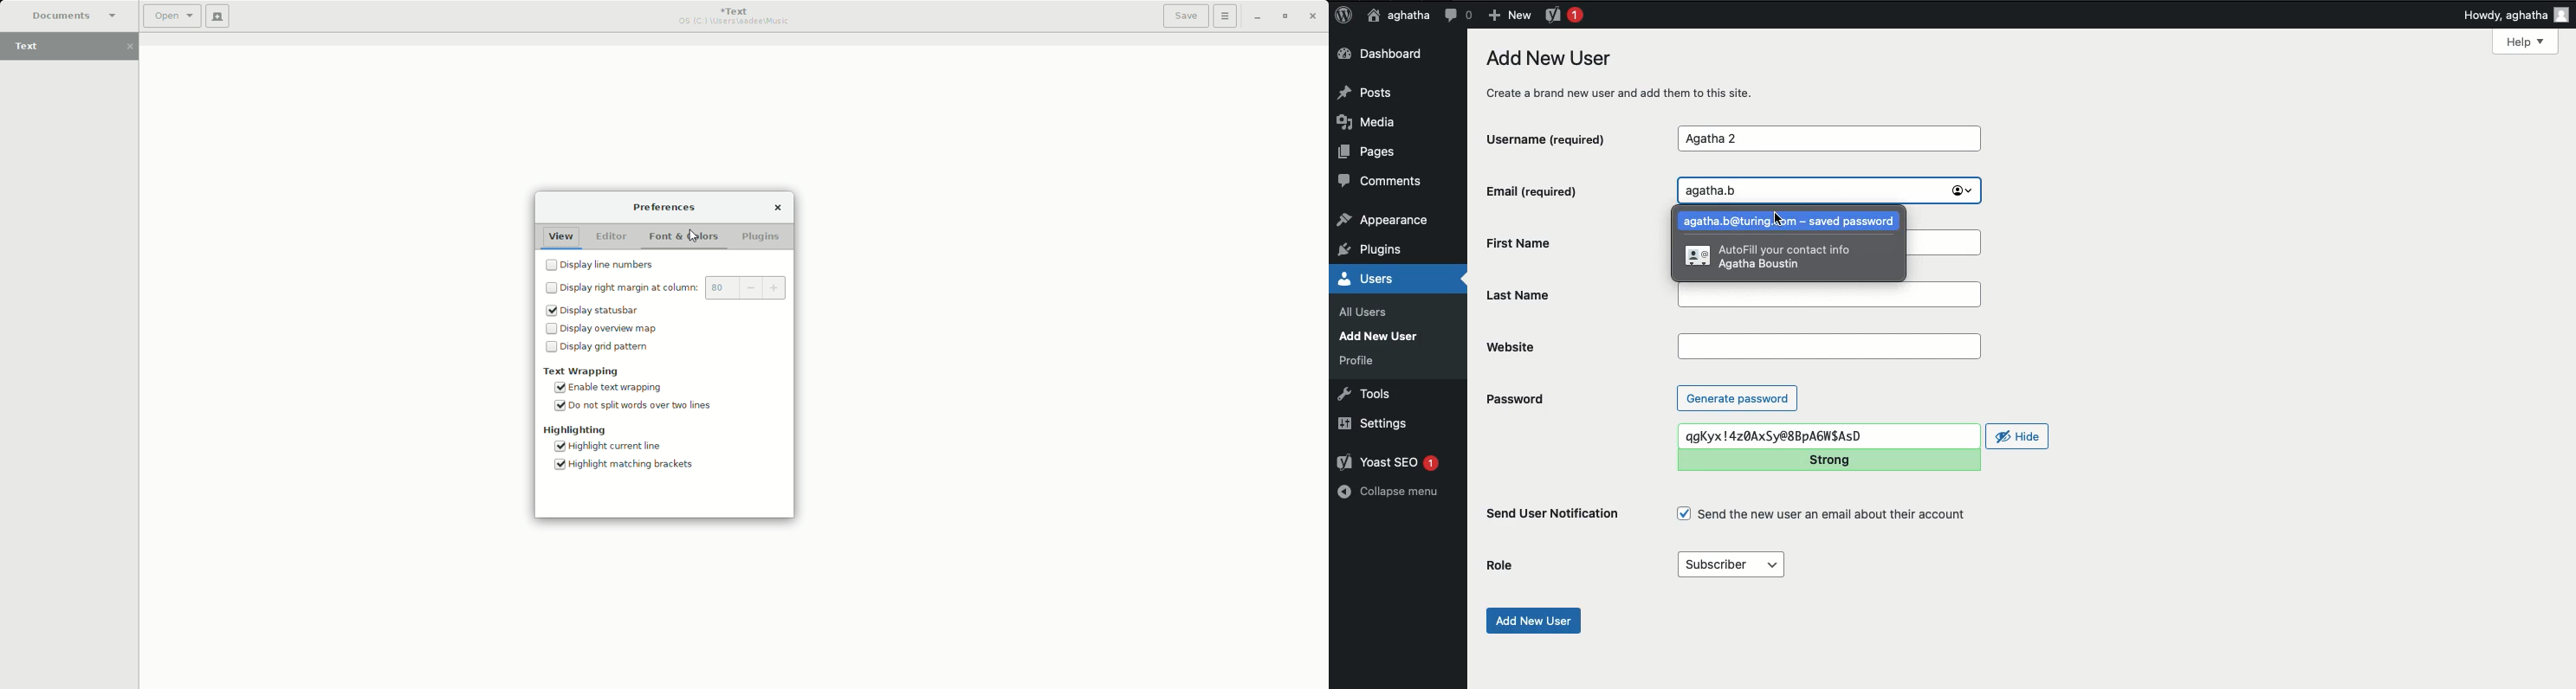  Describe the element at coordinates (1829, 295) in the screenshot. I see `Last name` at that location.